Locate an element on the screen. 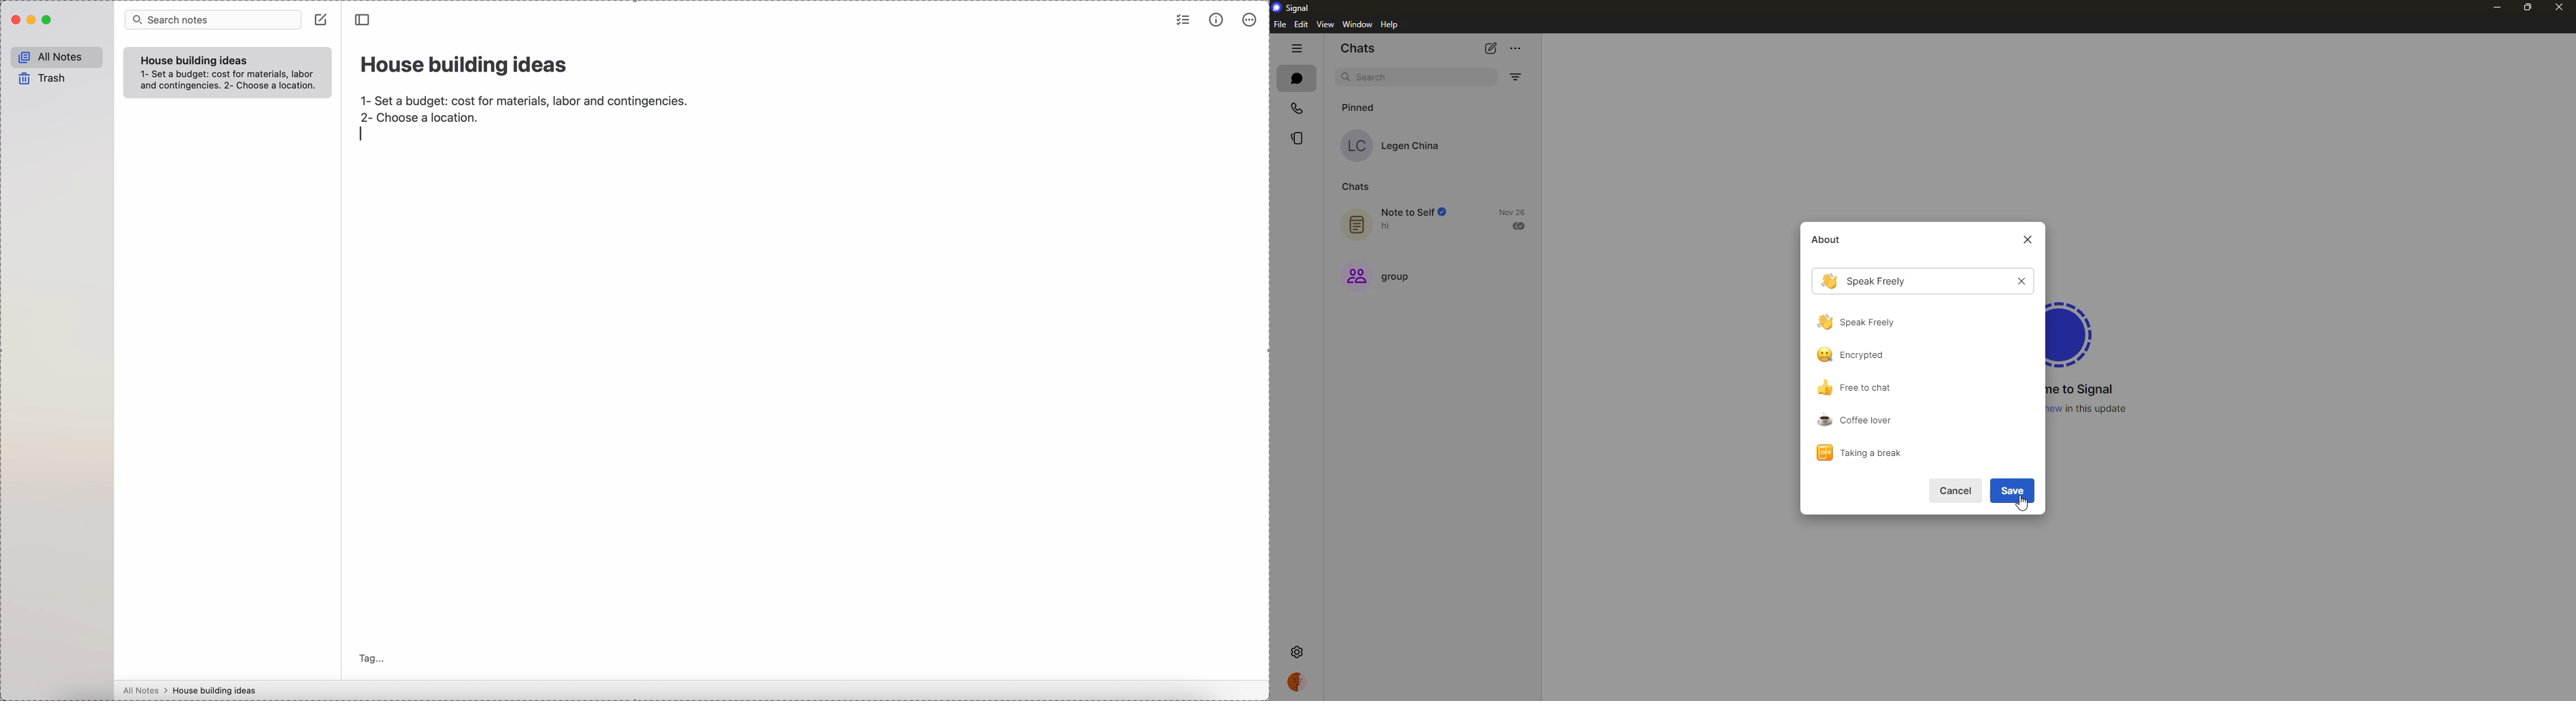 The height and width of the screenshot is (728, 2576). enter is located at coordinates (363, 134).